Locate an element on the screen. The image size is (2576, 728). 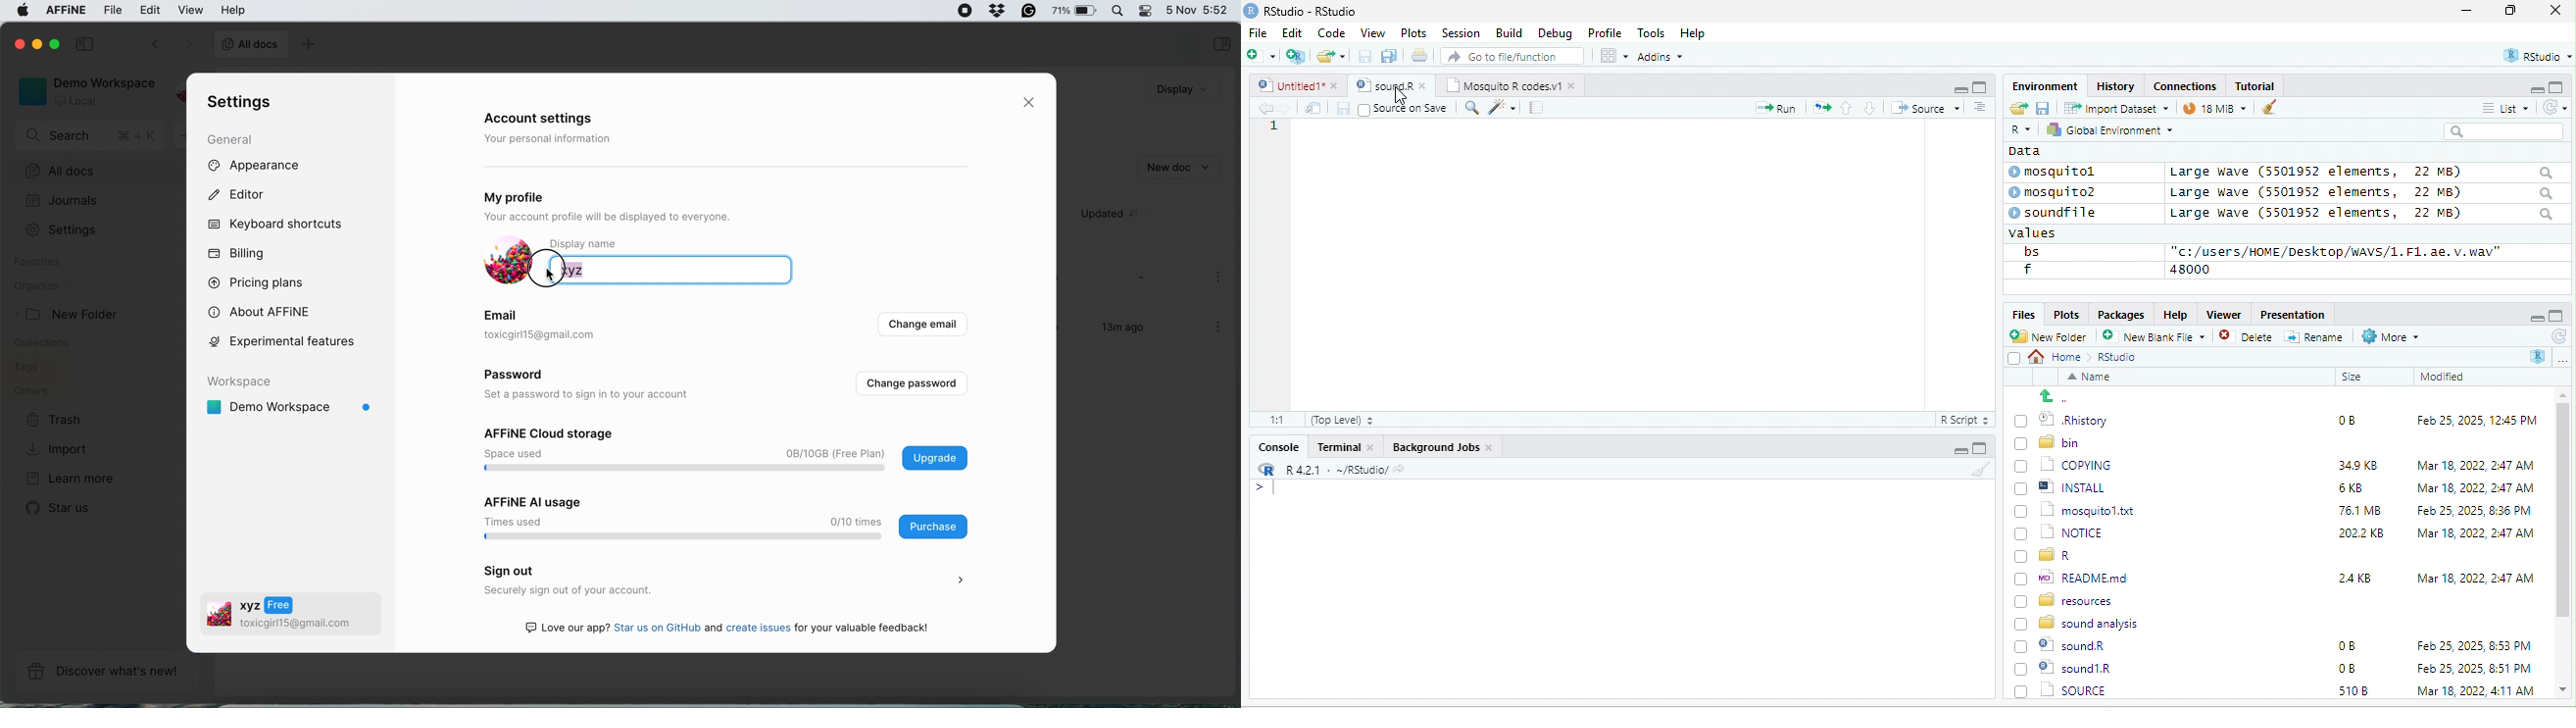
go back is located at coordinates (2061, 396).